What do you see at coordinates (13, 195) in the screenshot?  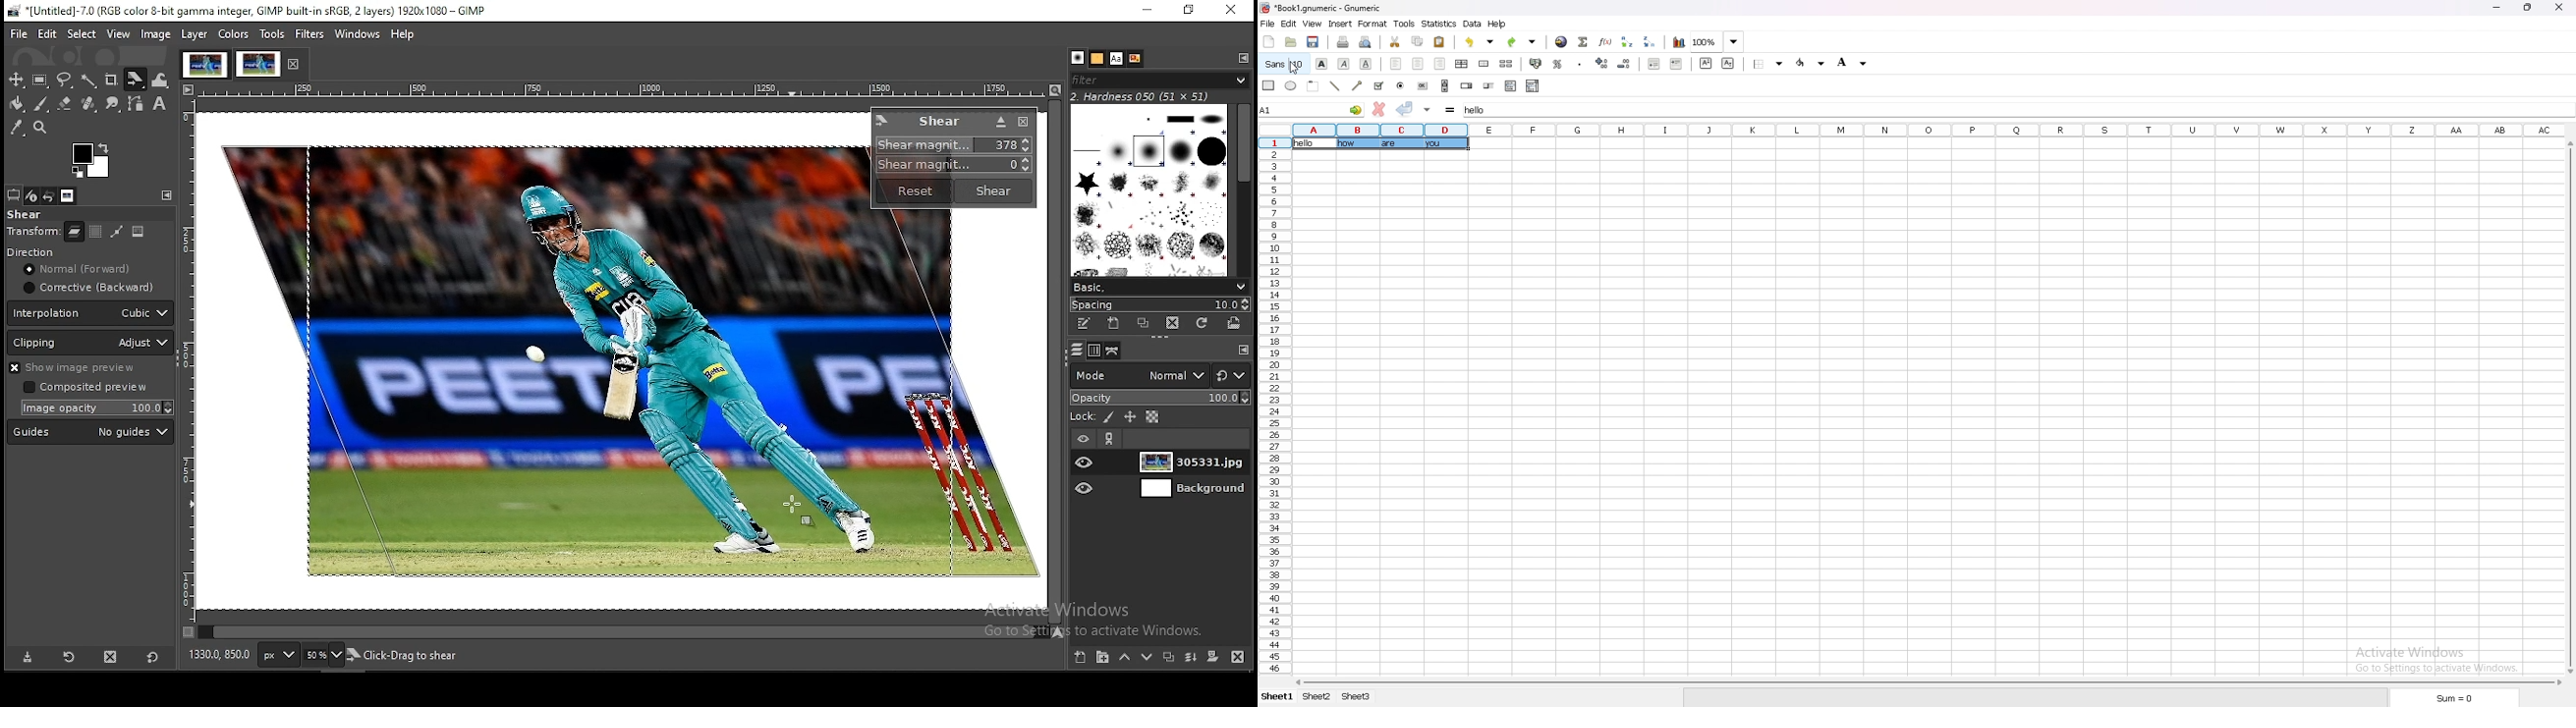 I see `tool options` at bounding box center [13, 195].